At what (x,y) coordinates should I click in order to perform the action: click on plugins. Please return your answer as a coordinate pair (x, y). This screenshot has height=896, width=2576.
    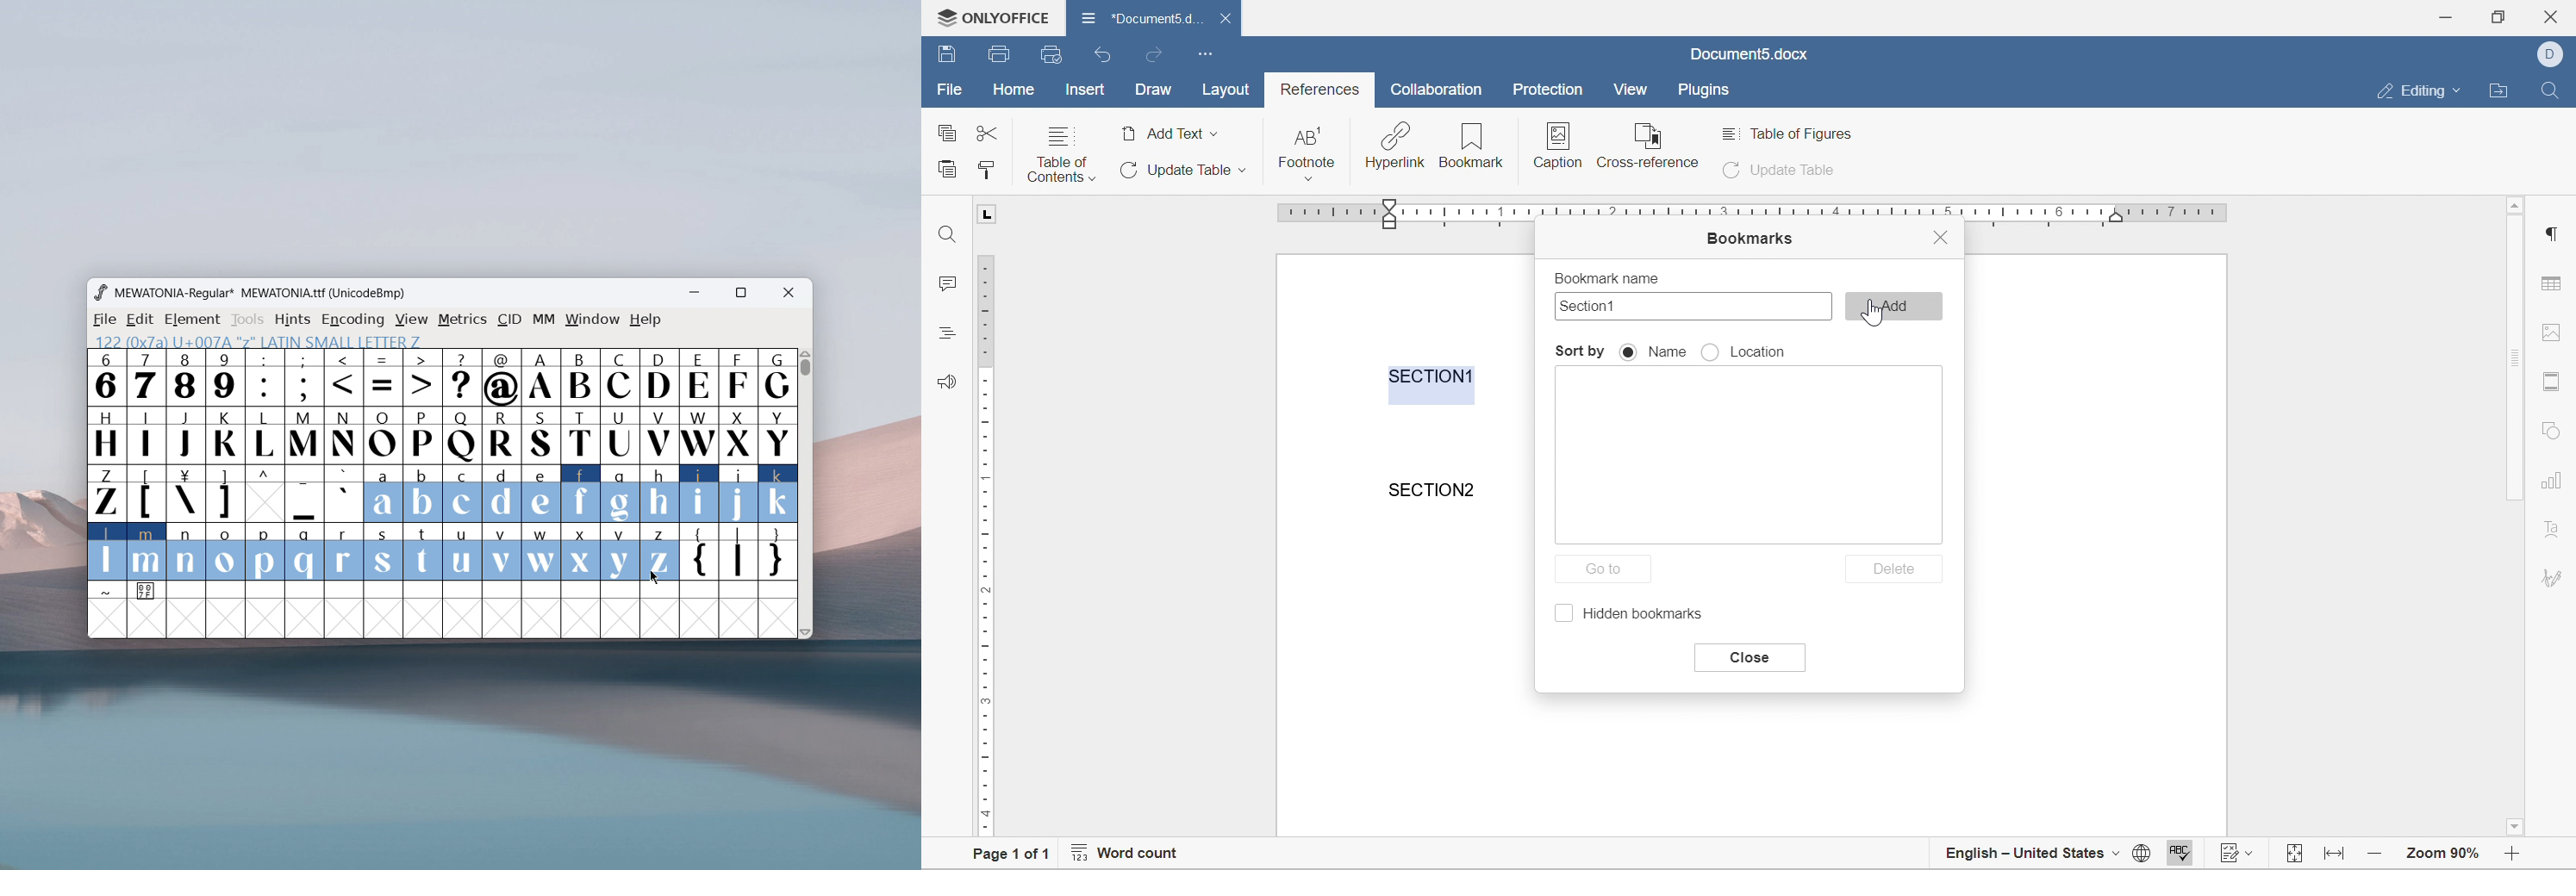
    Looking at the image, I should click on (1705, 91).